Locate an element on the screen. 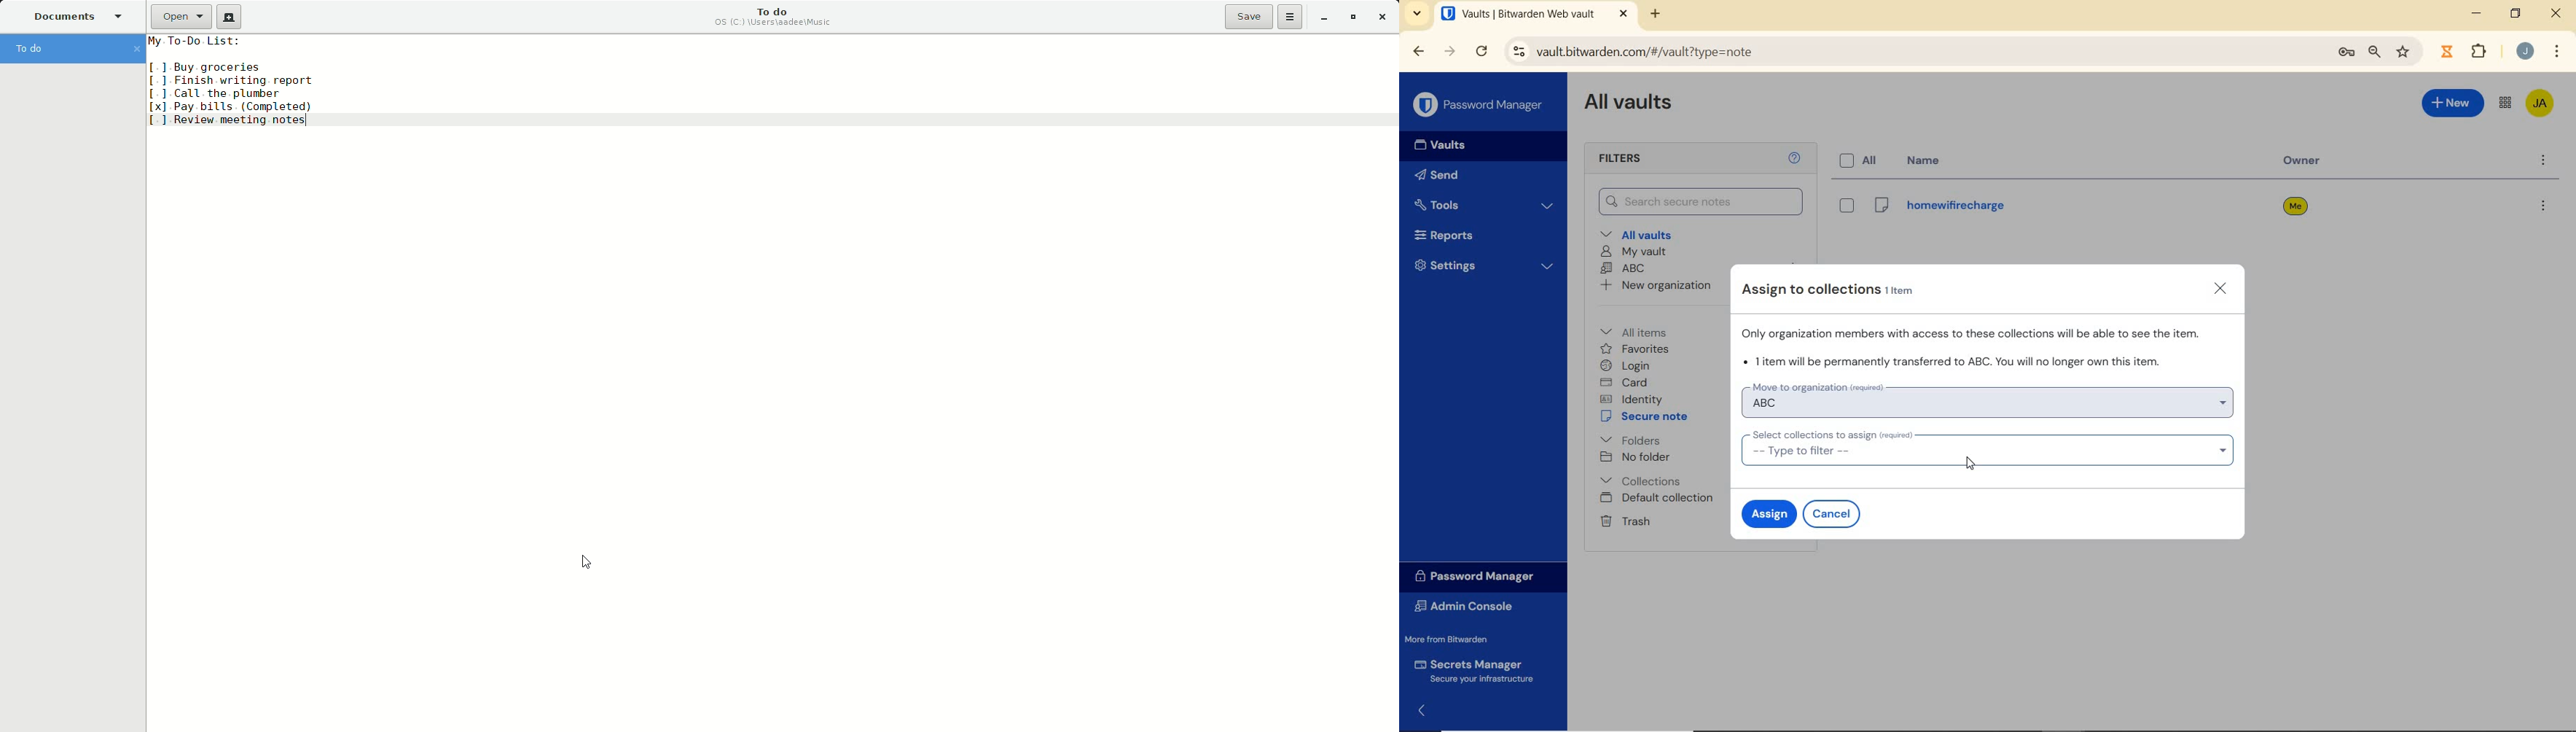  No folder is located at coordinates (1635, 457).